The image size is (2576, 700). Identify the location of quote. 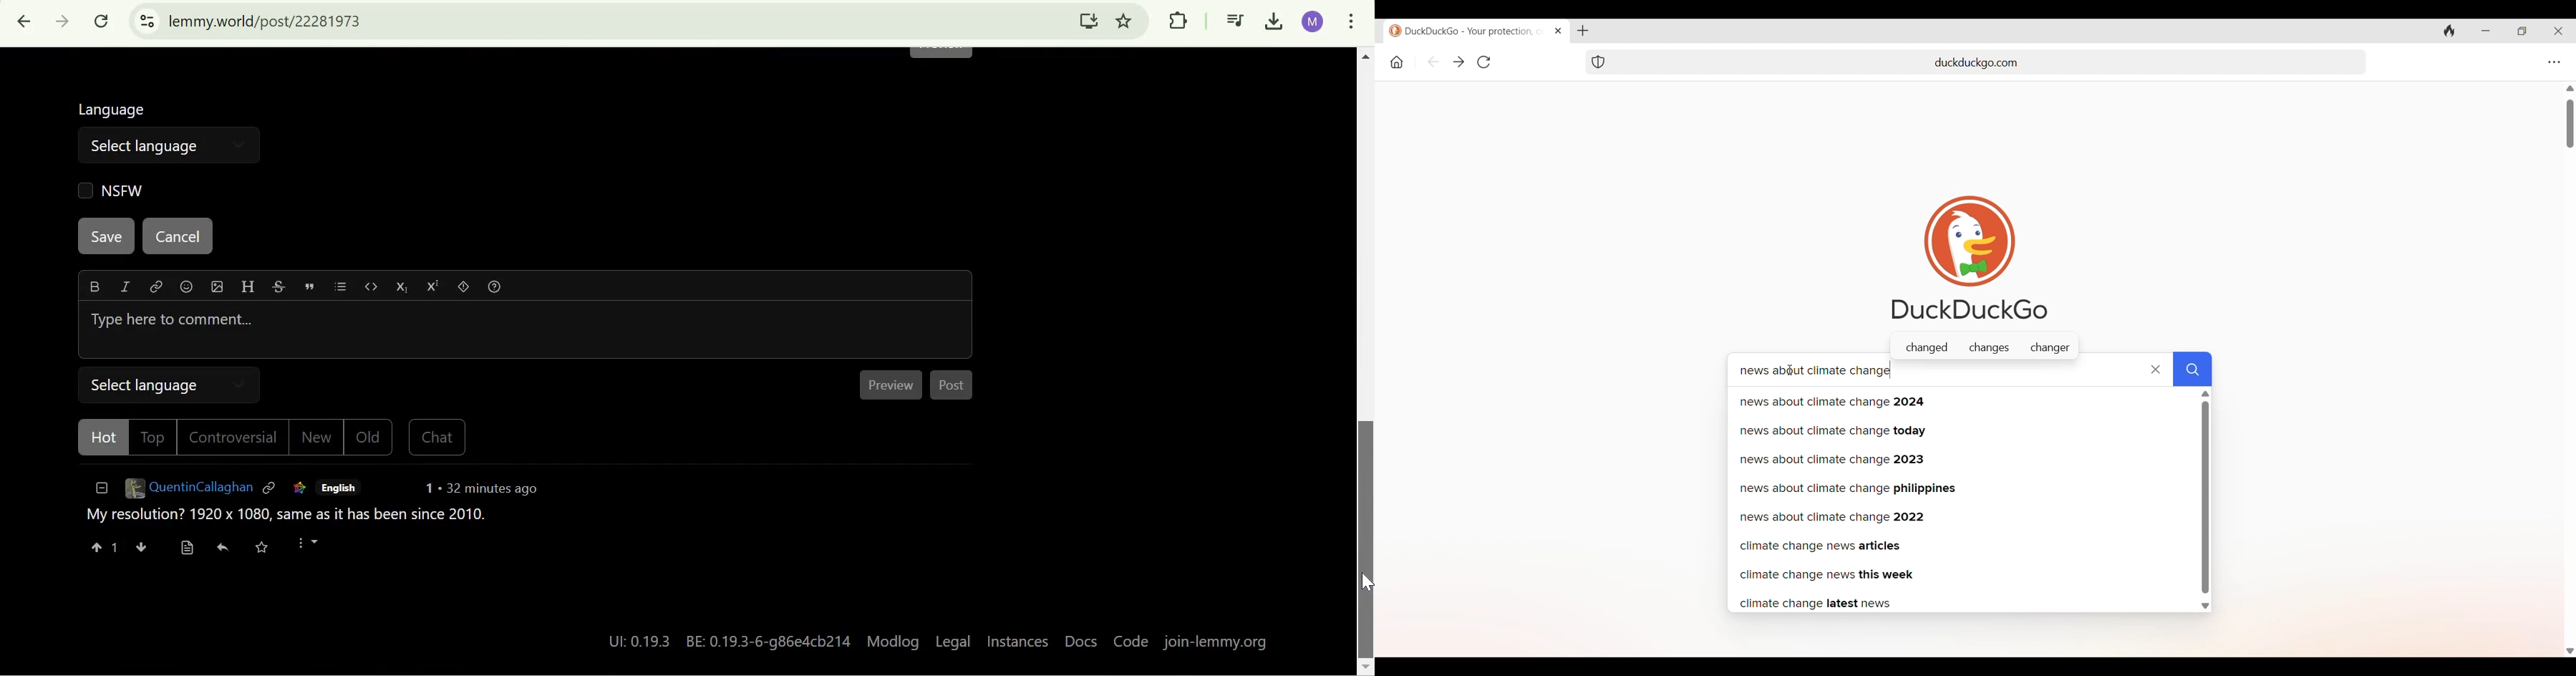
(311, 286).